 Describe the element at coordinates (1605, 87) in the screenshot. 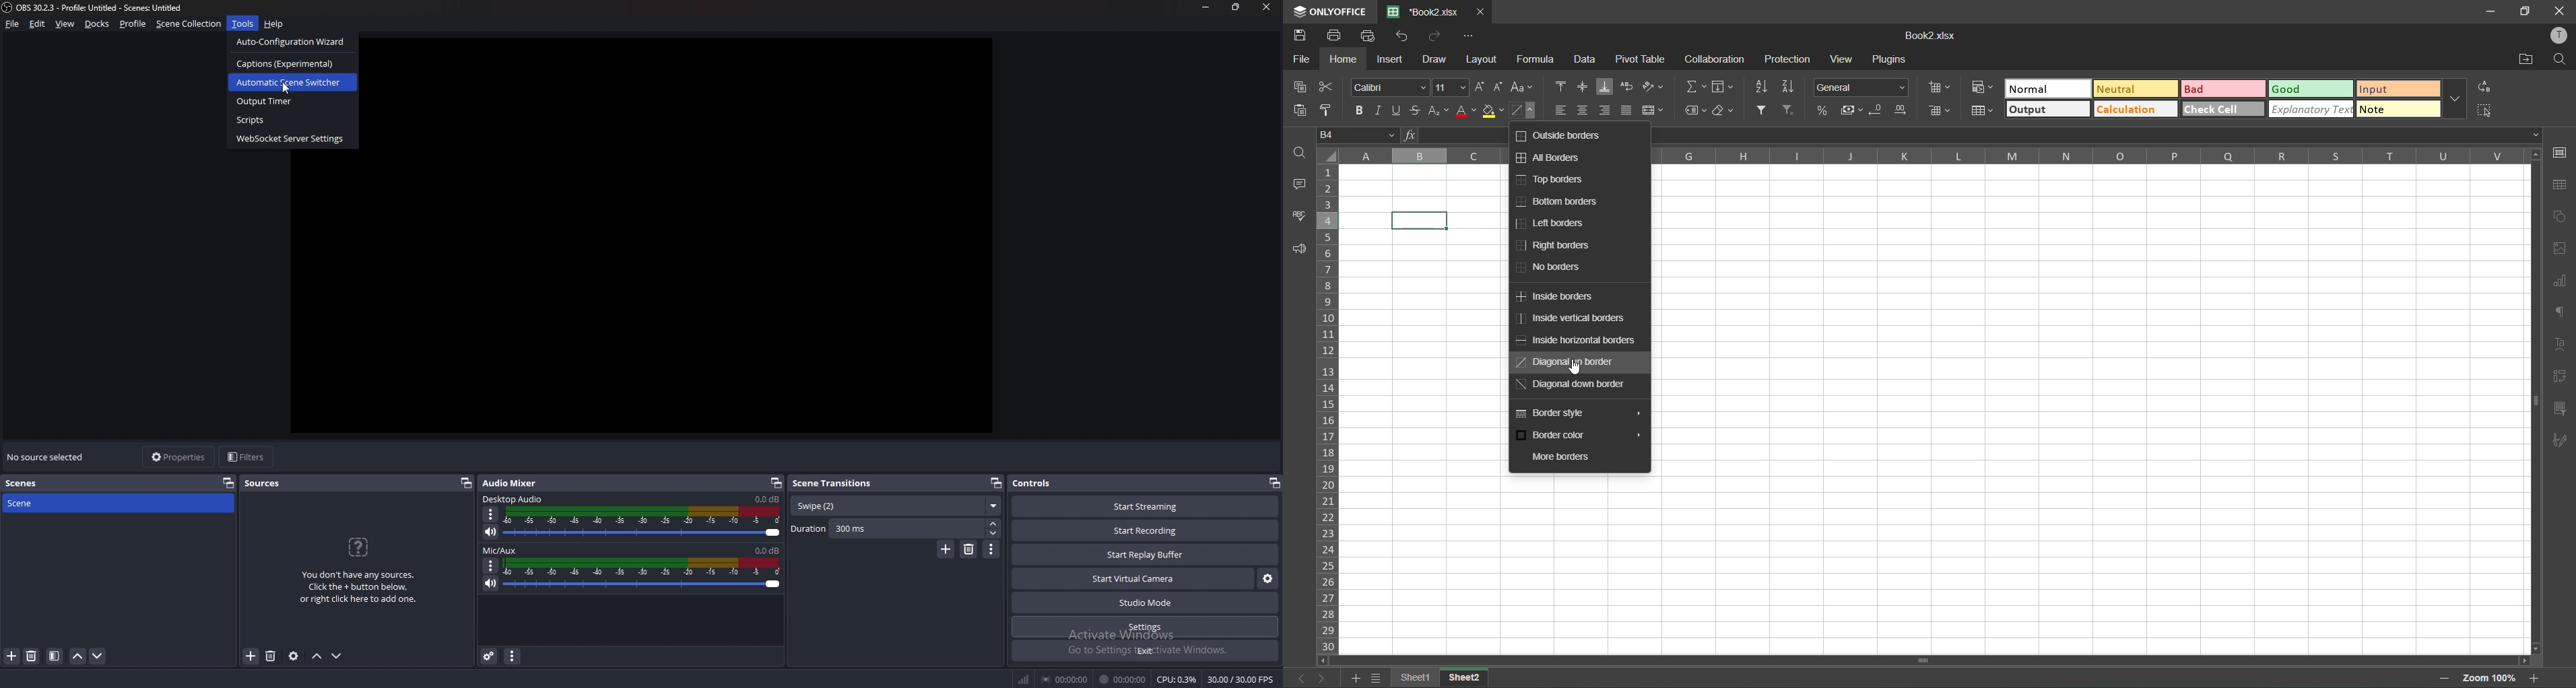

I see `align bottom` at that location.